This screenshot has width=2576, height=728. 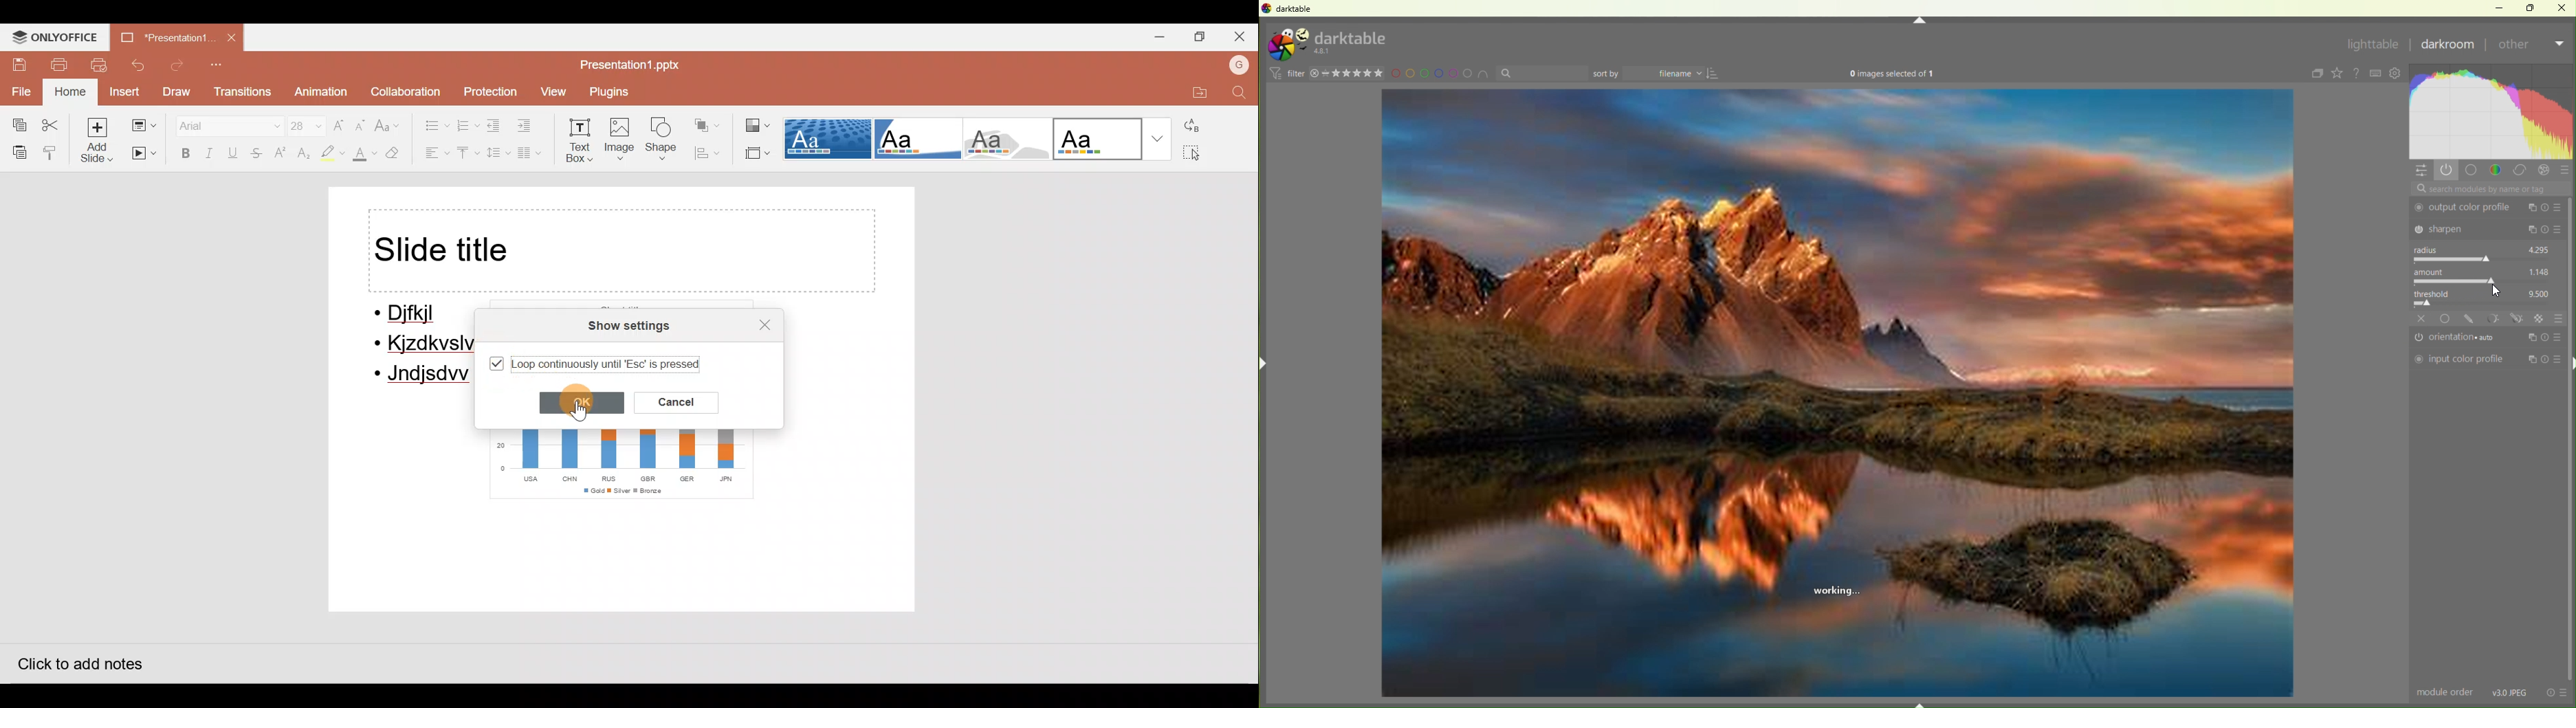 I want to click on Help, so click(x=2358, y=74).